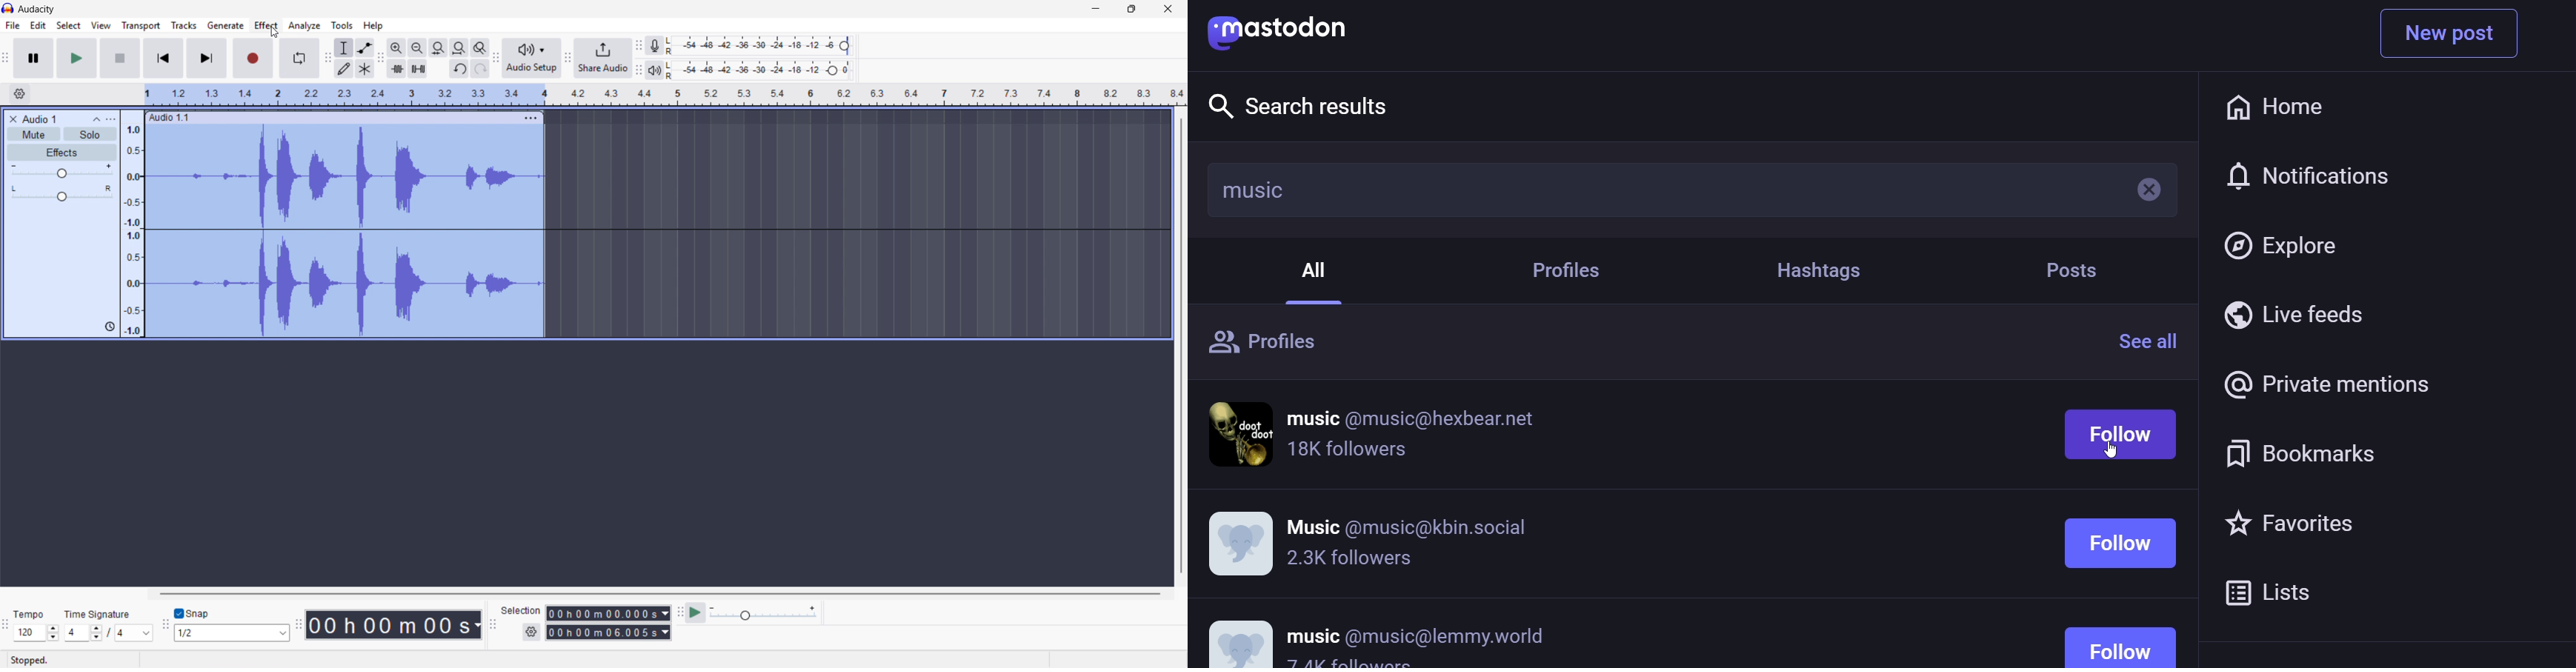 The image size is (2576, 672). What do you see at coordinates (299, 58) in the screenshot?
I see `Enable loop ` at bounding box center [299, 58].